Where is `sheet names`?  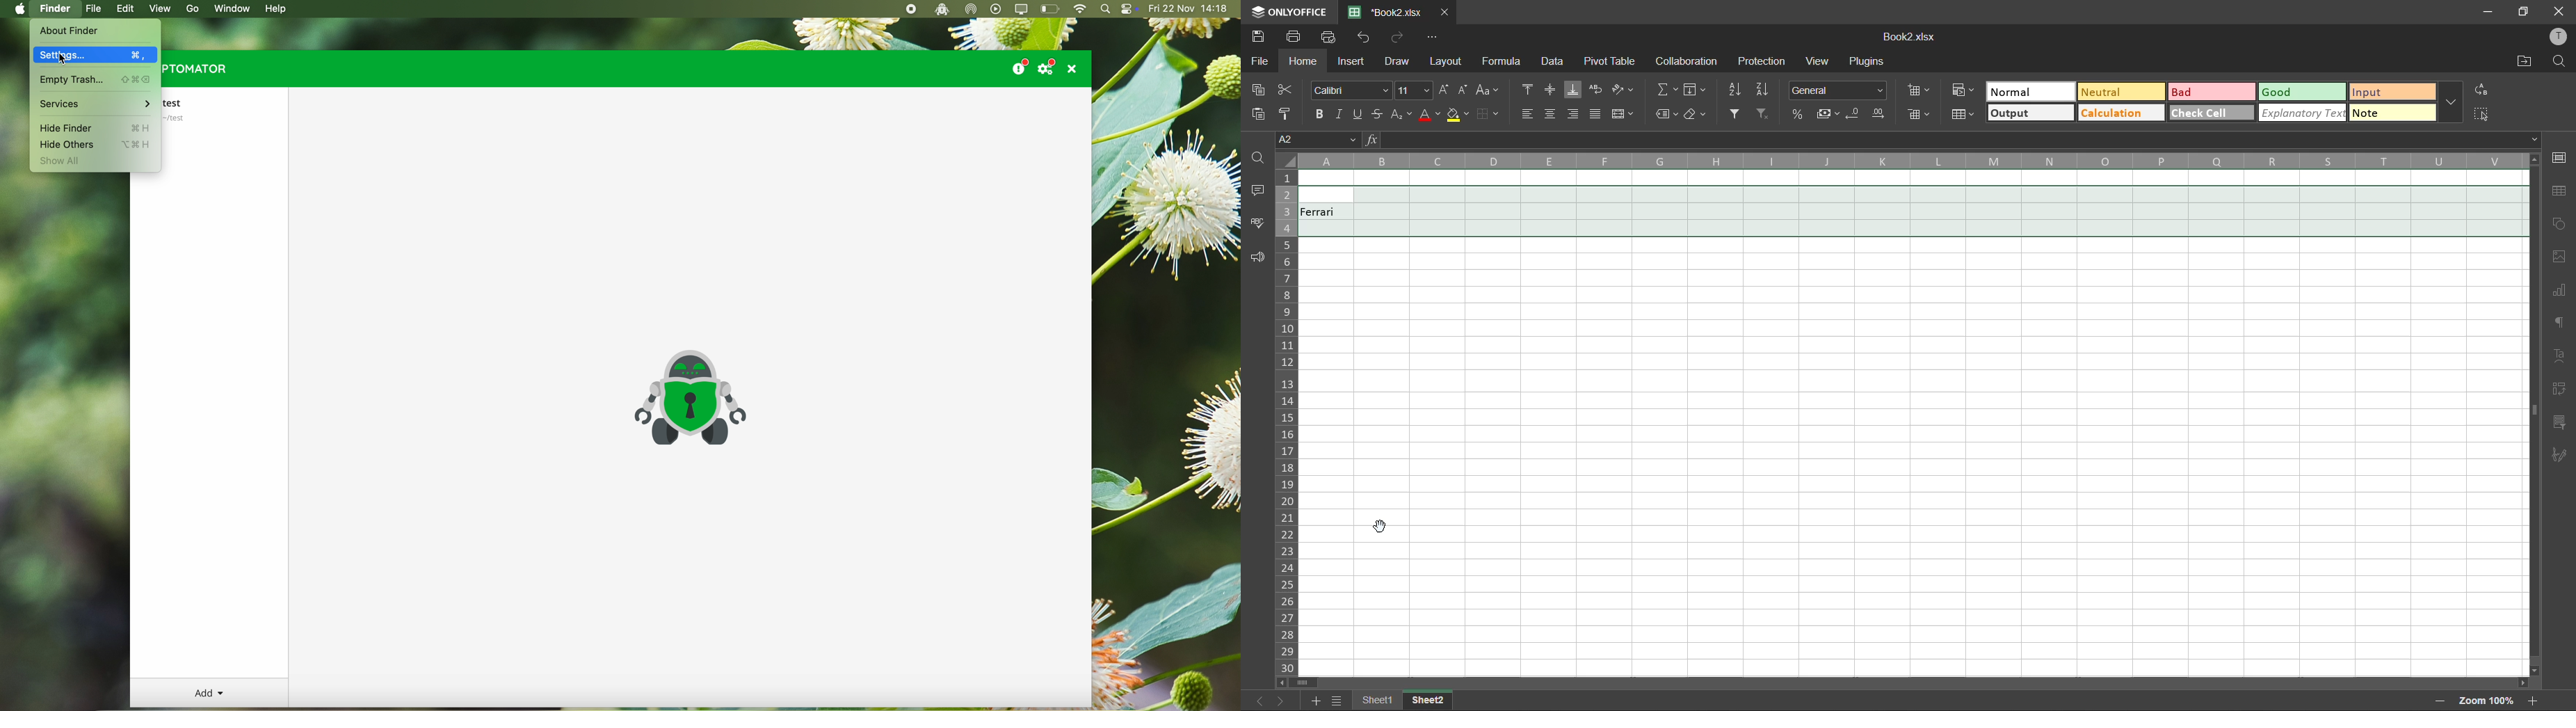
sheet names is located at coordinates (1380, 700).